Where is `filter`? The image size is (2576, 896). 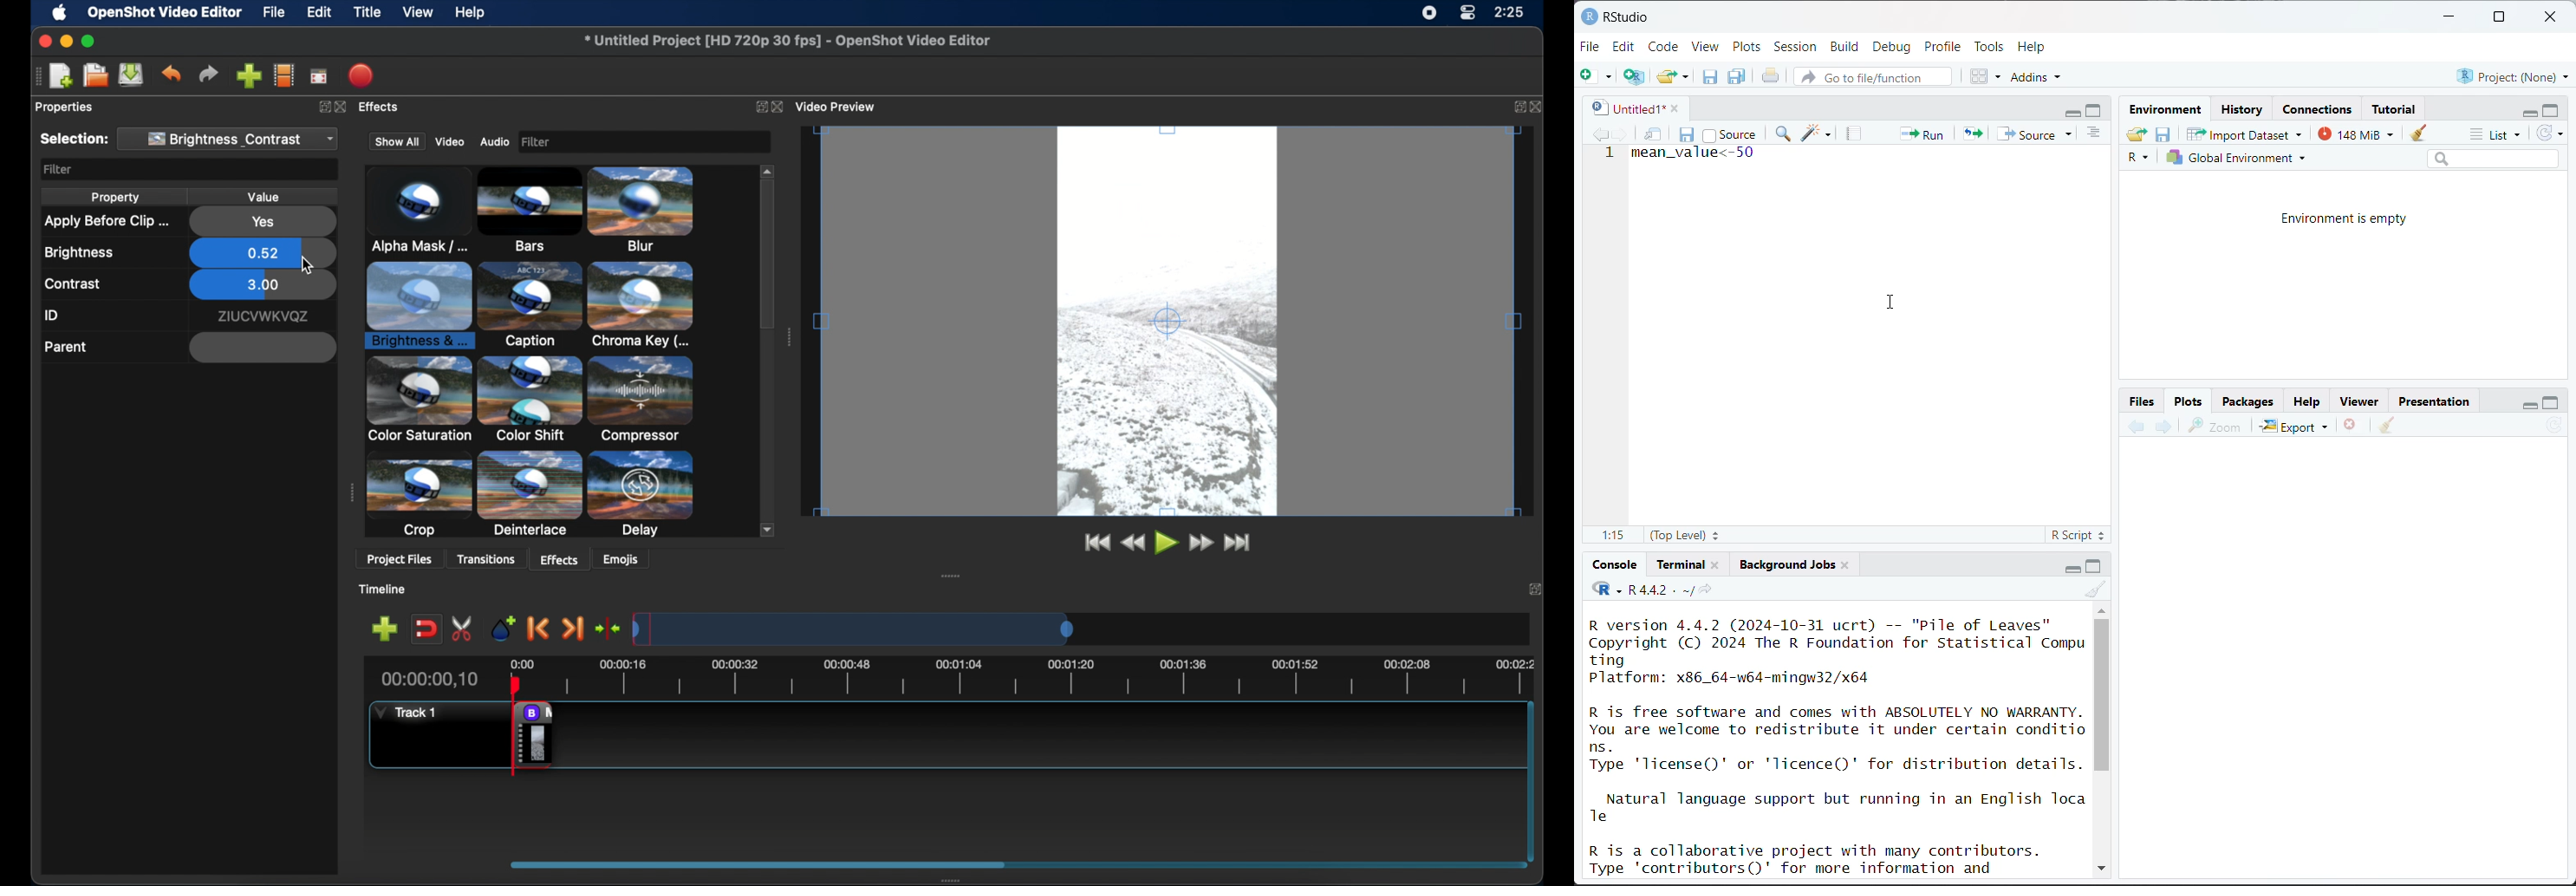 filter is located at coordinates (58, 170).